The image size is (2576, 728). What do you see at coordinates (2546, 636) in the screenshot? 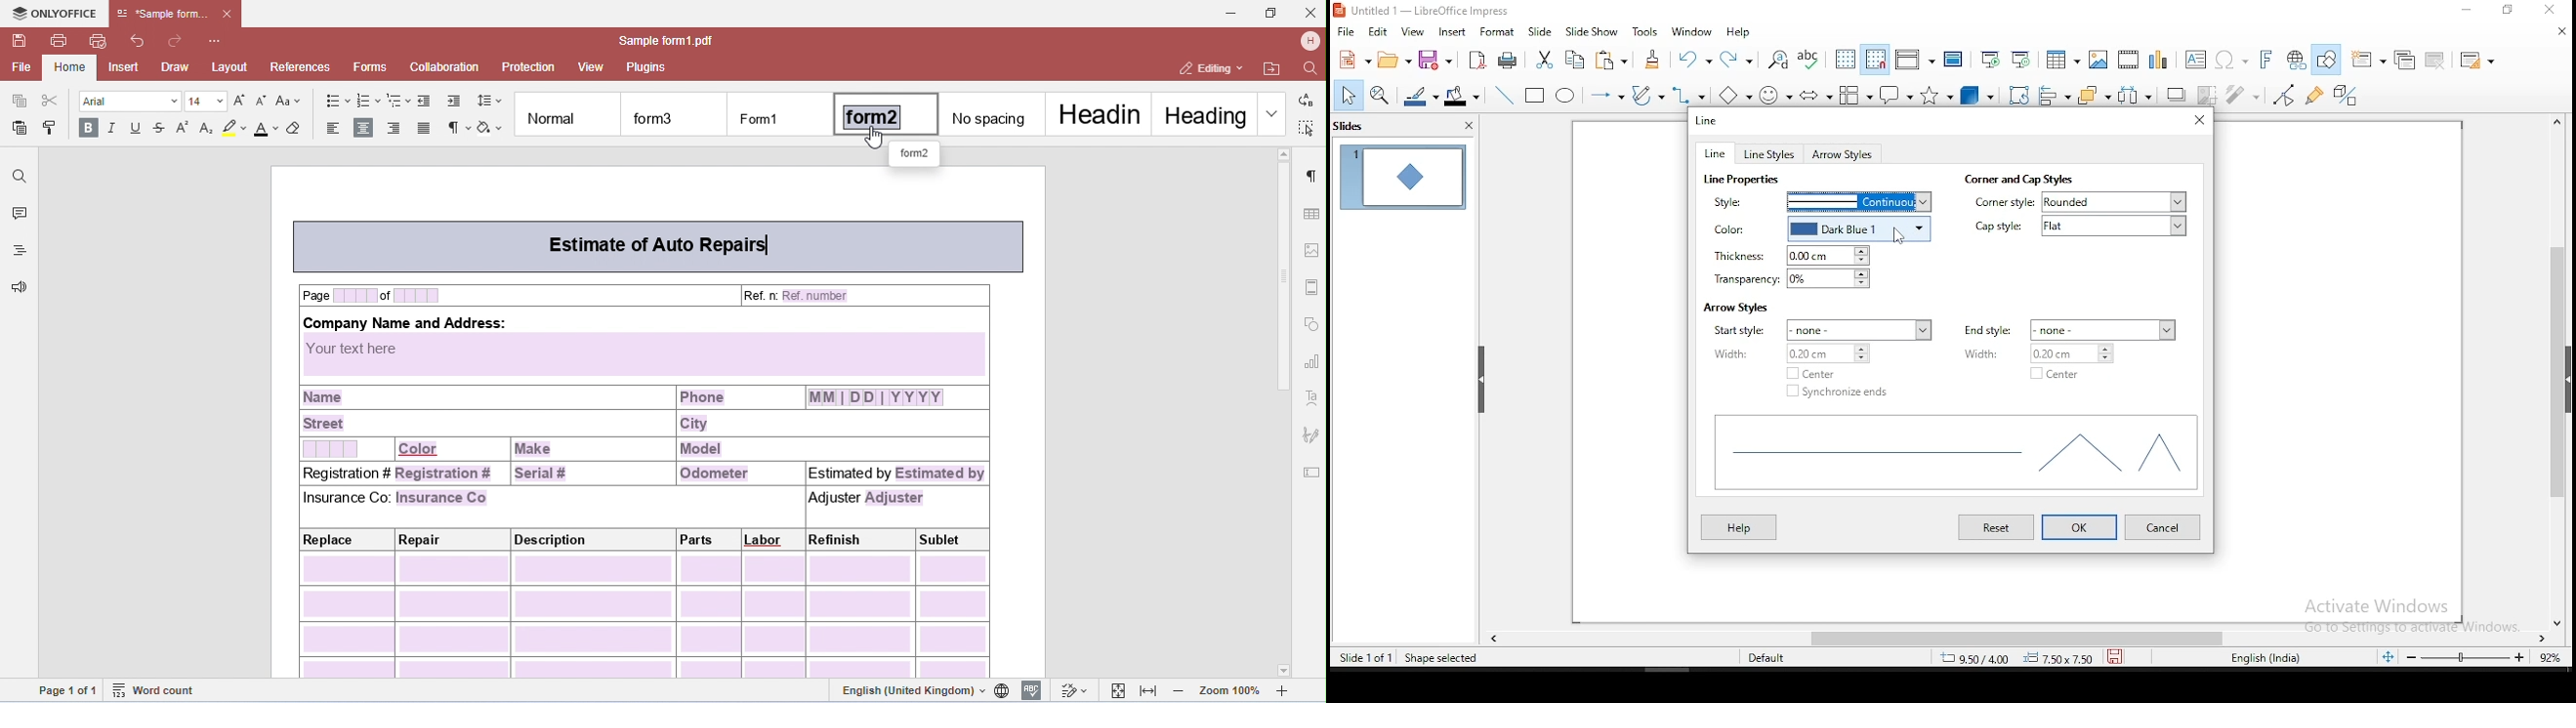
I see `scroll right` at bounding box center [2546, 636].